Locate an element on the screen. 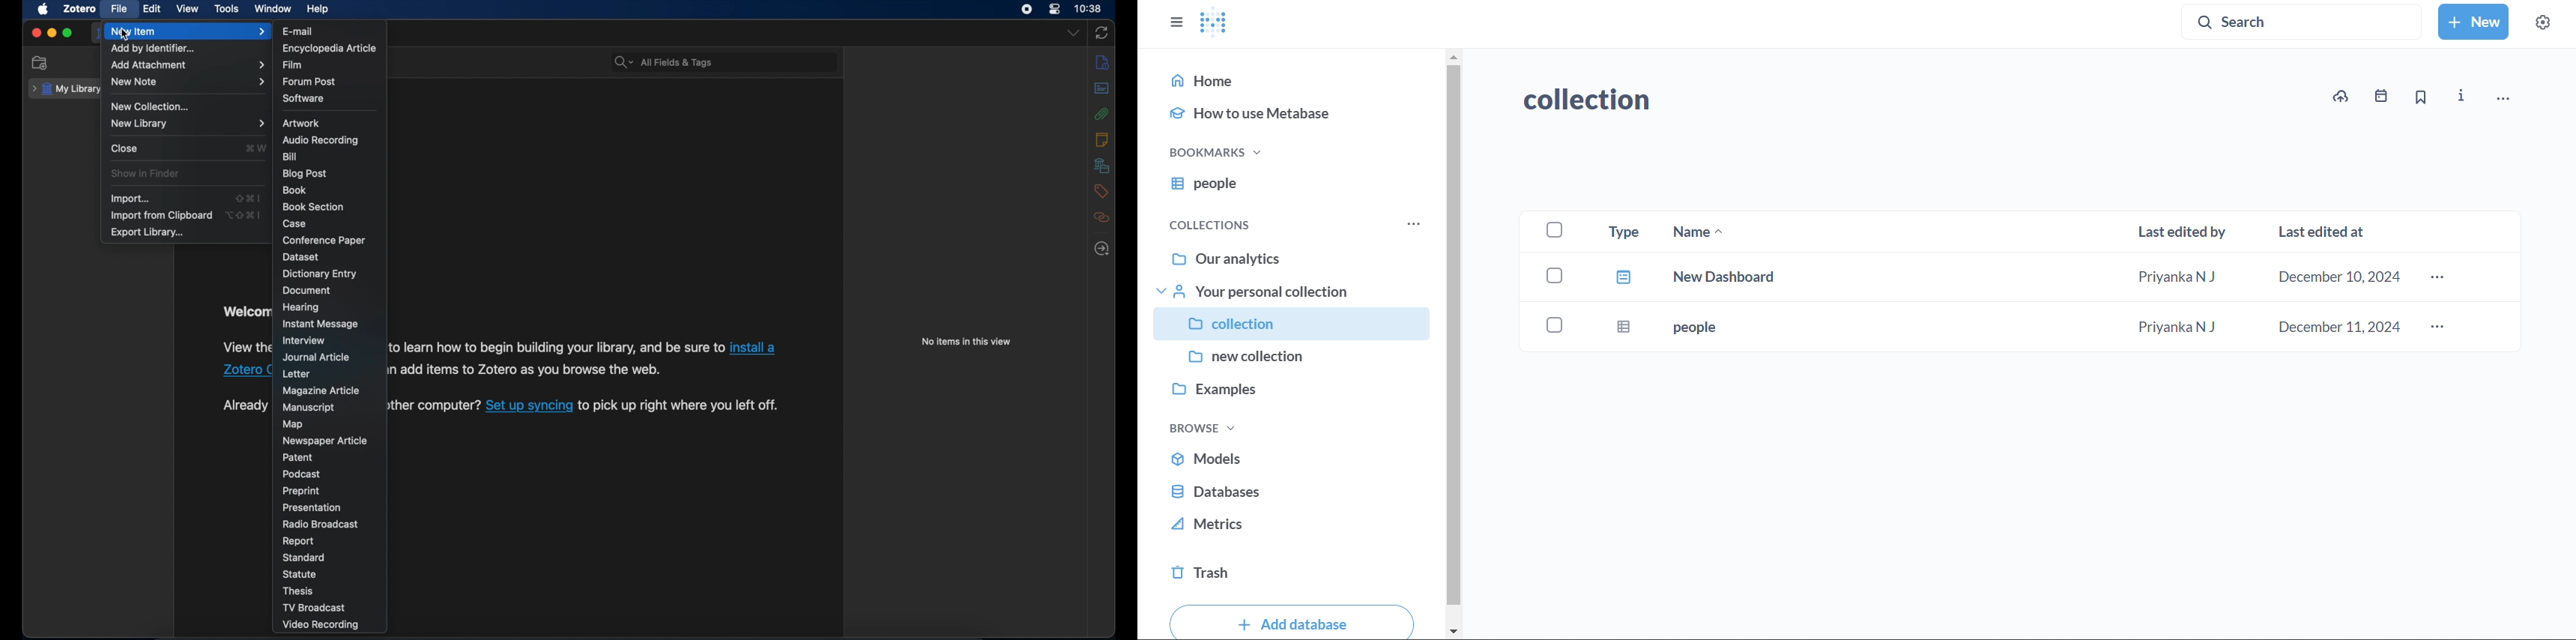 This screenshot has height=644, width=2576. instant  message is located at coordinates (322, 324).